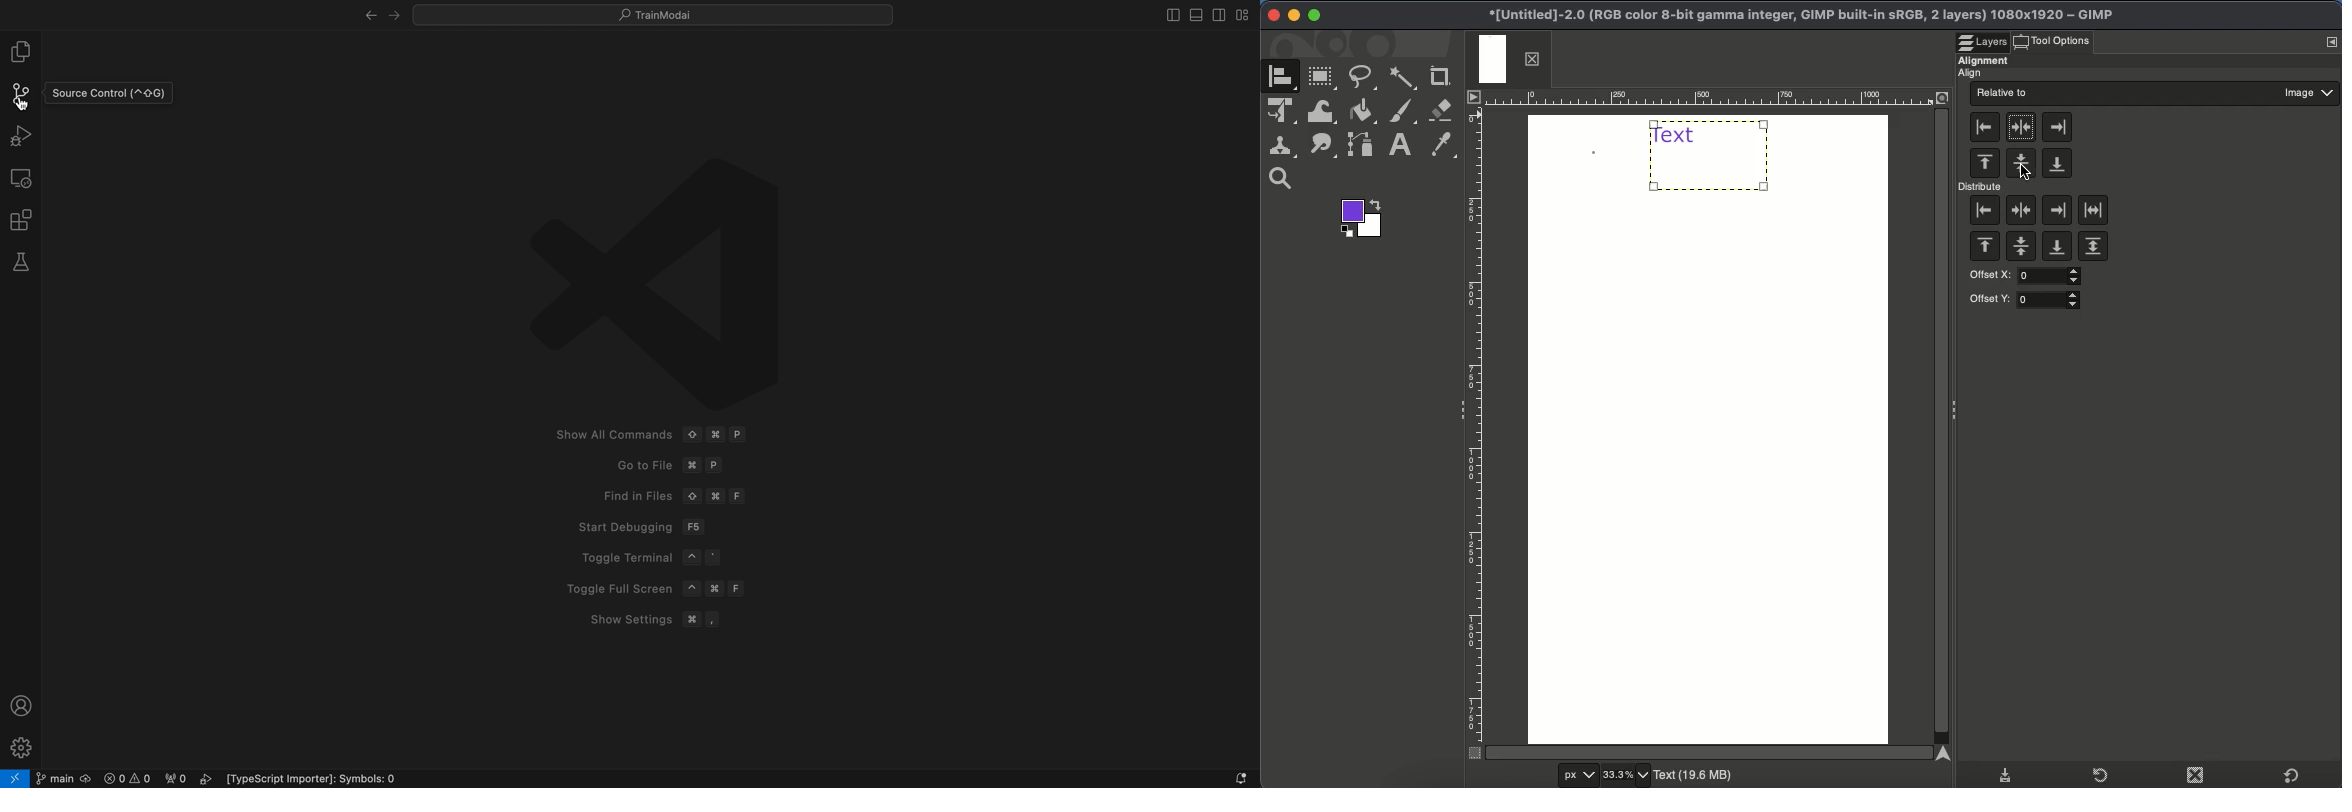 The height and width of the screenshot is (812, 2352). What do you see at coordinates (2155, 94) in the screenshot?
I see `Relative to image` at bounding box center [2155, 94].